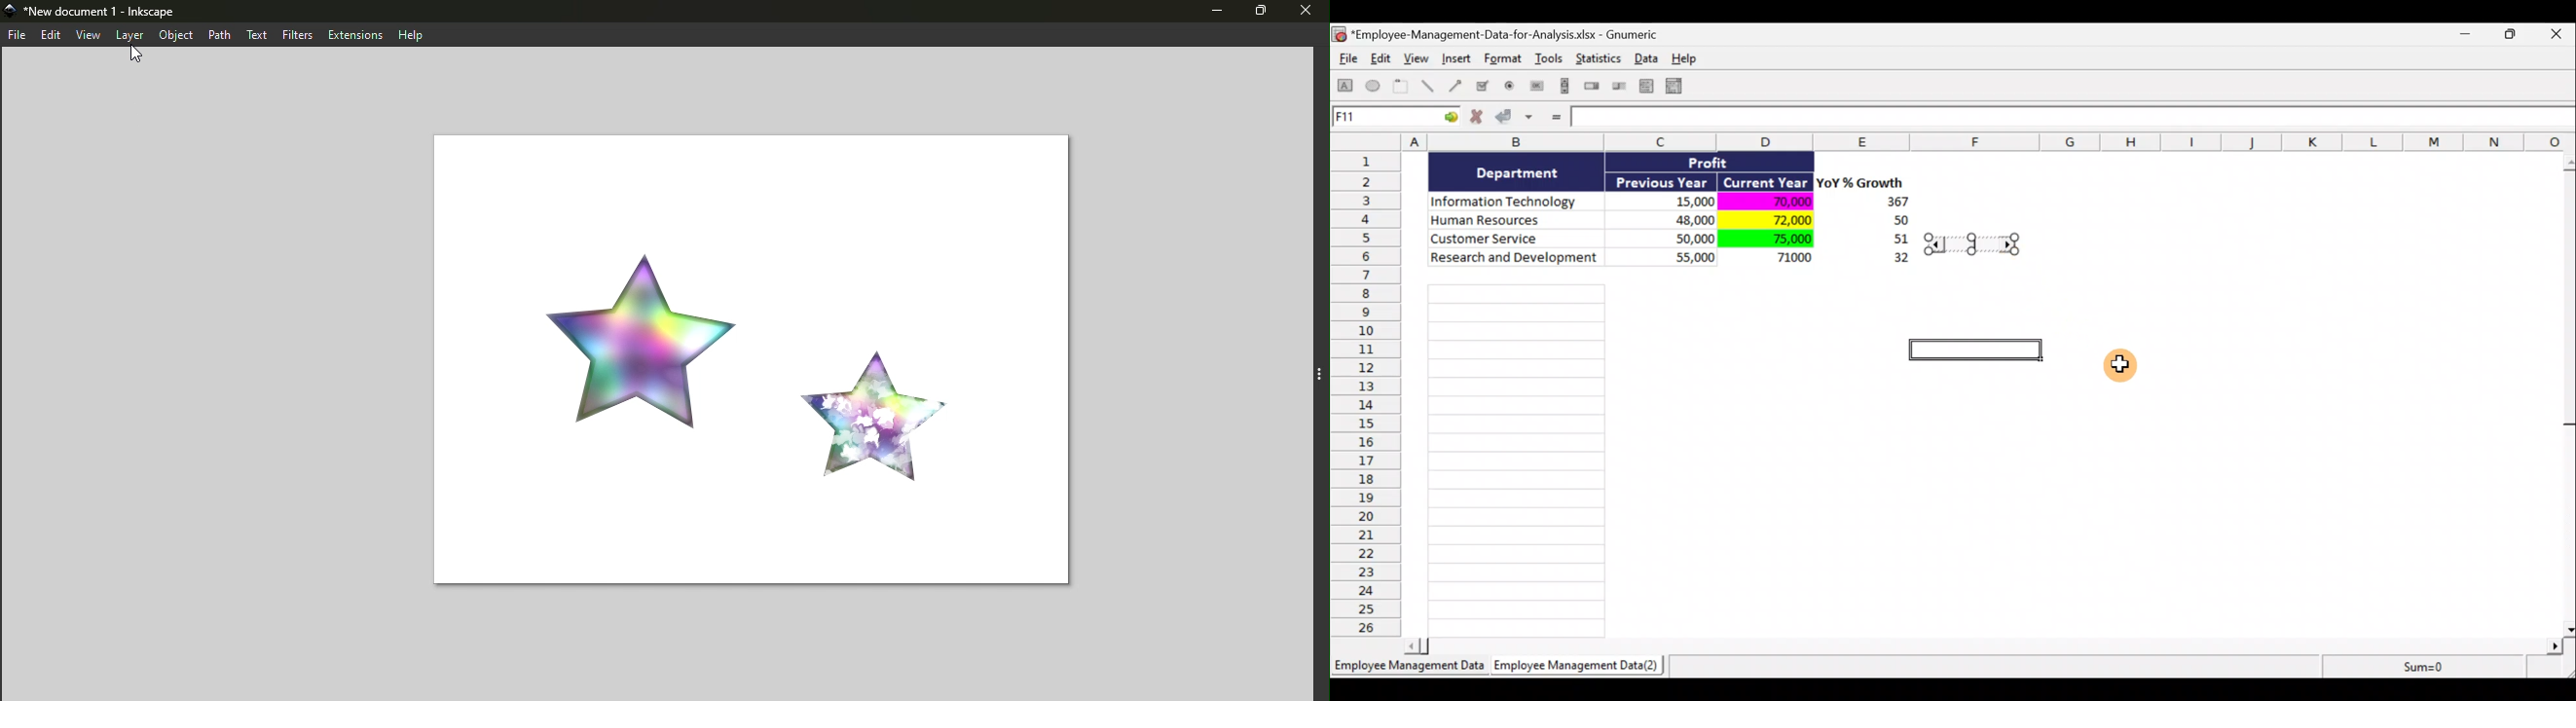 This screenshot has height=728, width=2576. Describe the element at coordinates (353, 34) in the screenshot. I see `extensions` at that location.